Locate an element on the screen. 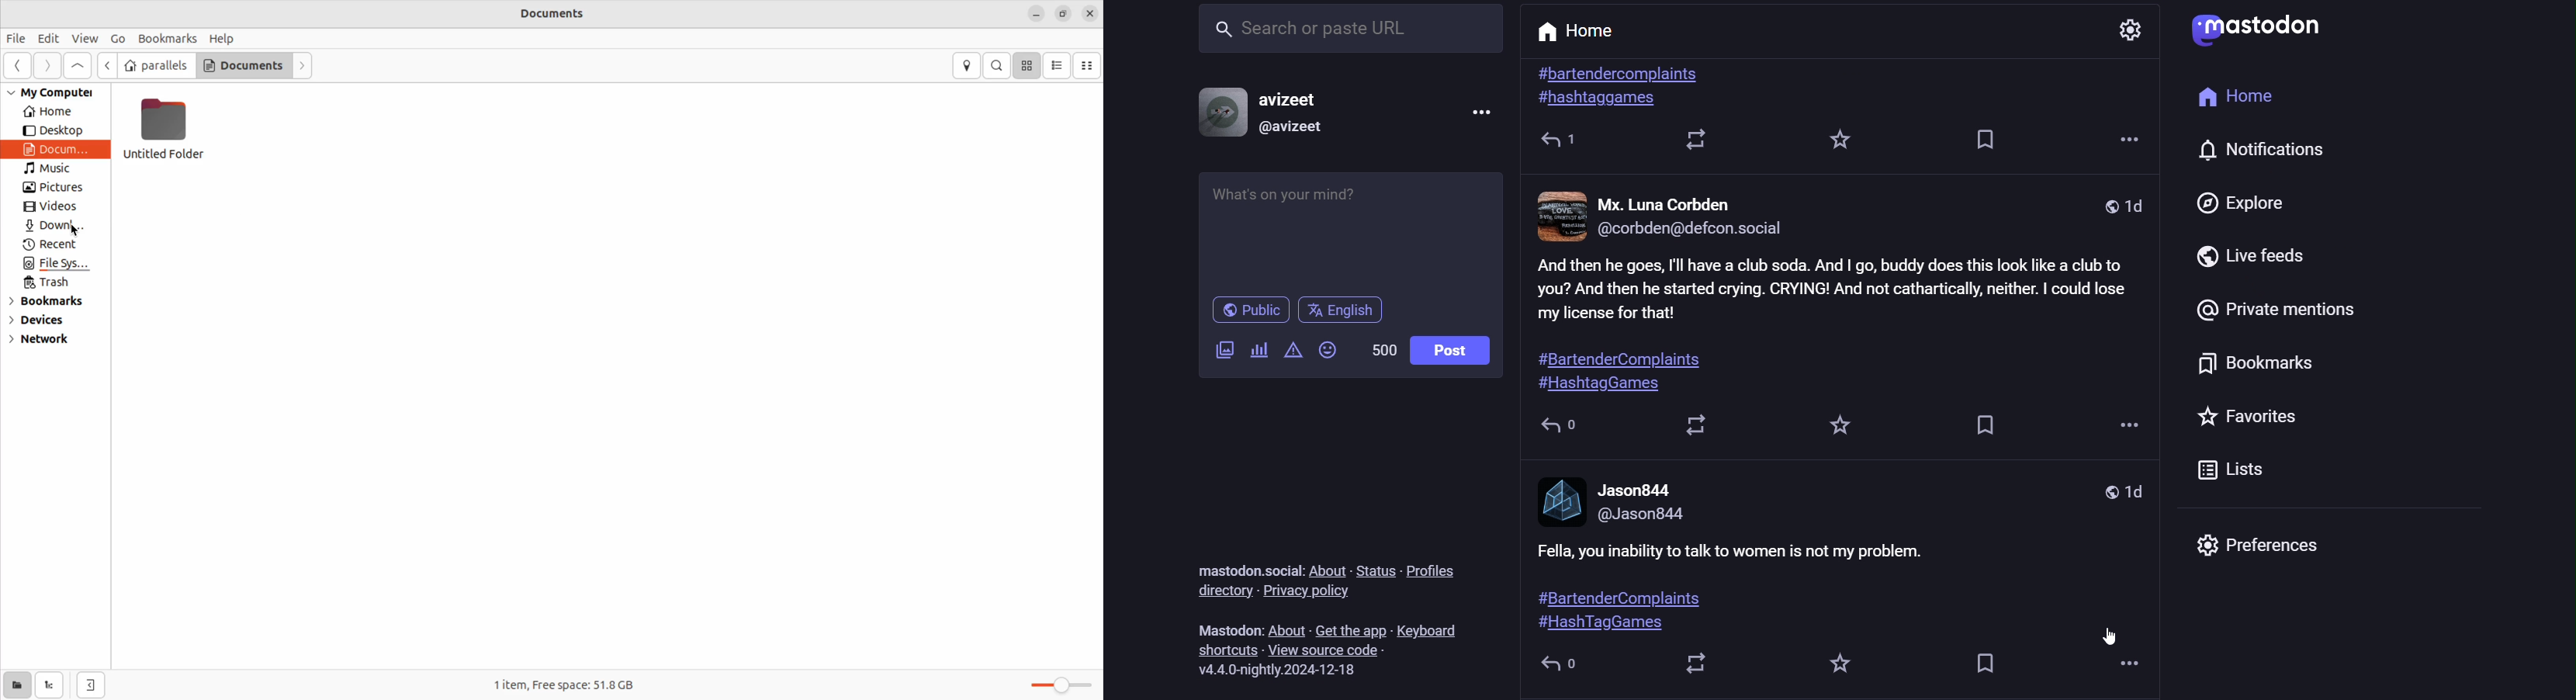 This screenshot has width=2576, height=700. home is located at coordinates (1578, 34).